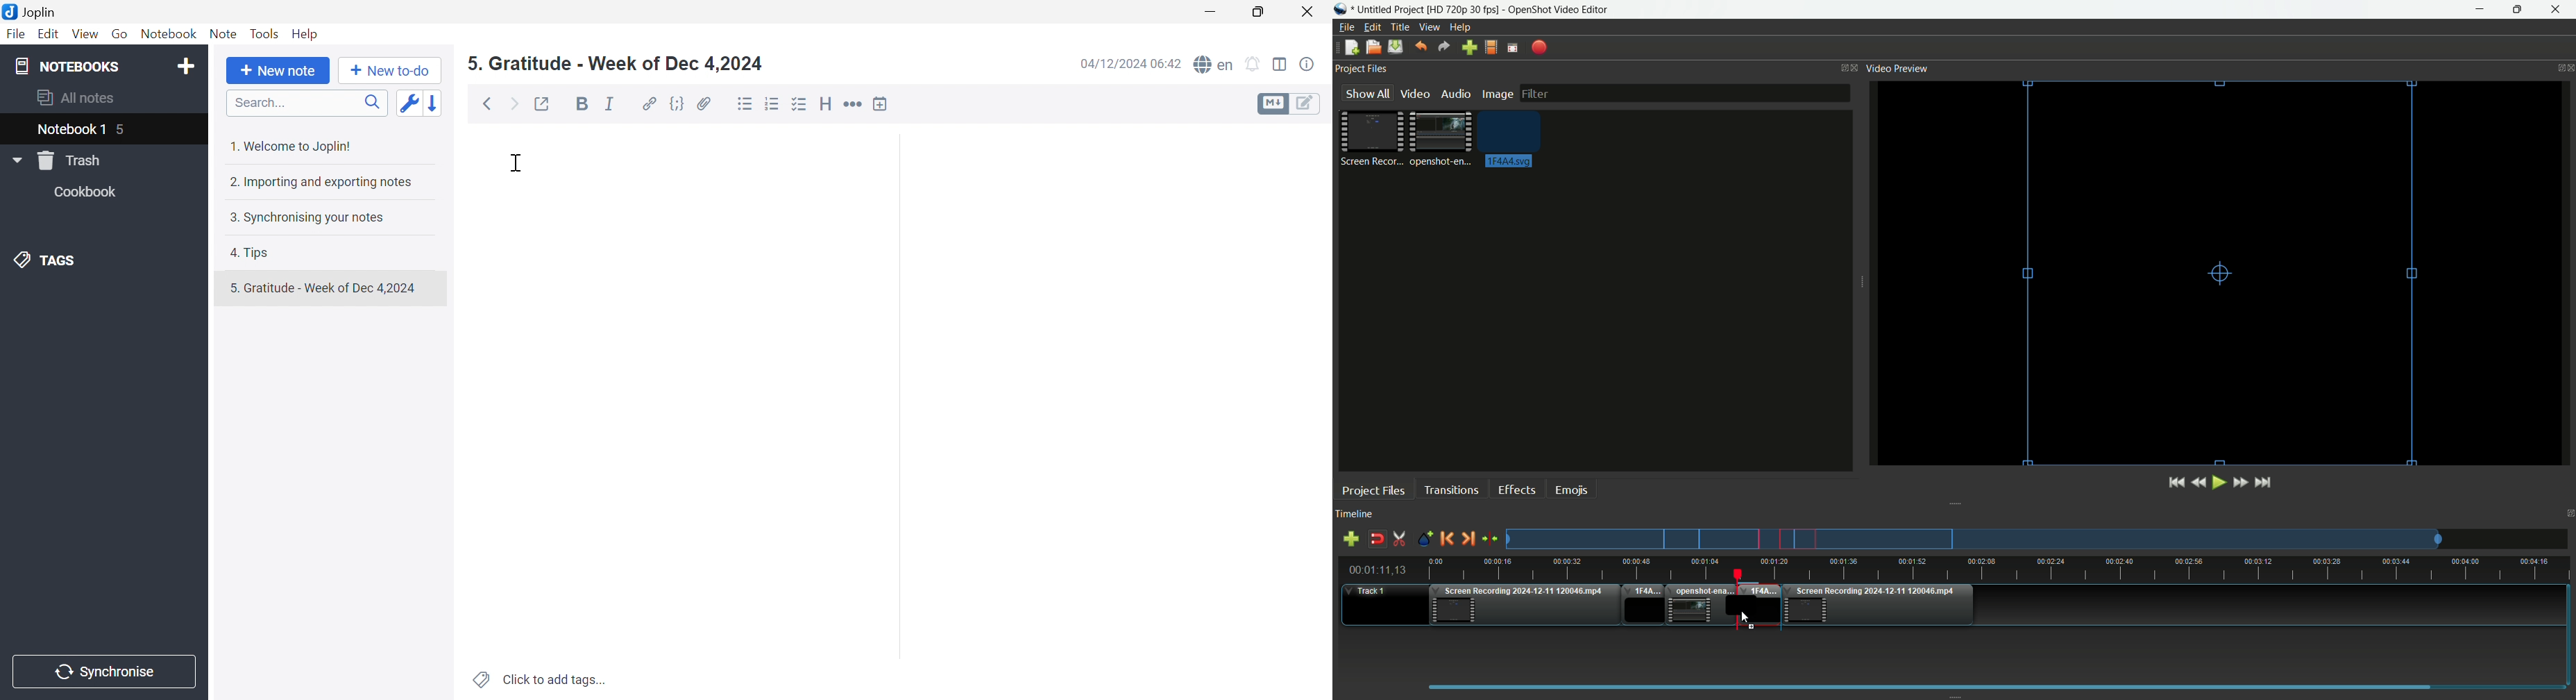 This screenshot has width=2576, height=700. I want to click on Attach file, so click(704, 103).